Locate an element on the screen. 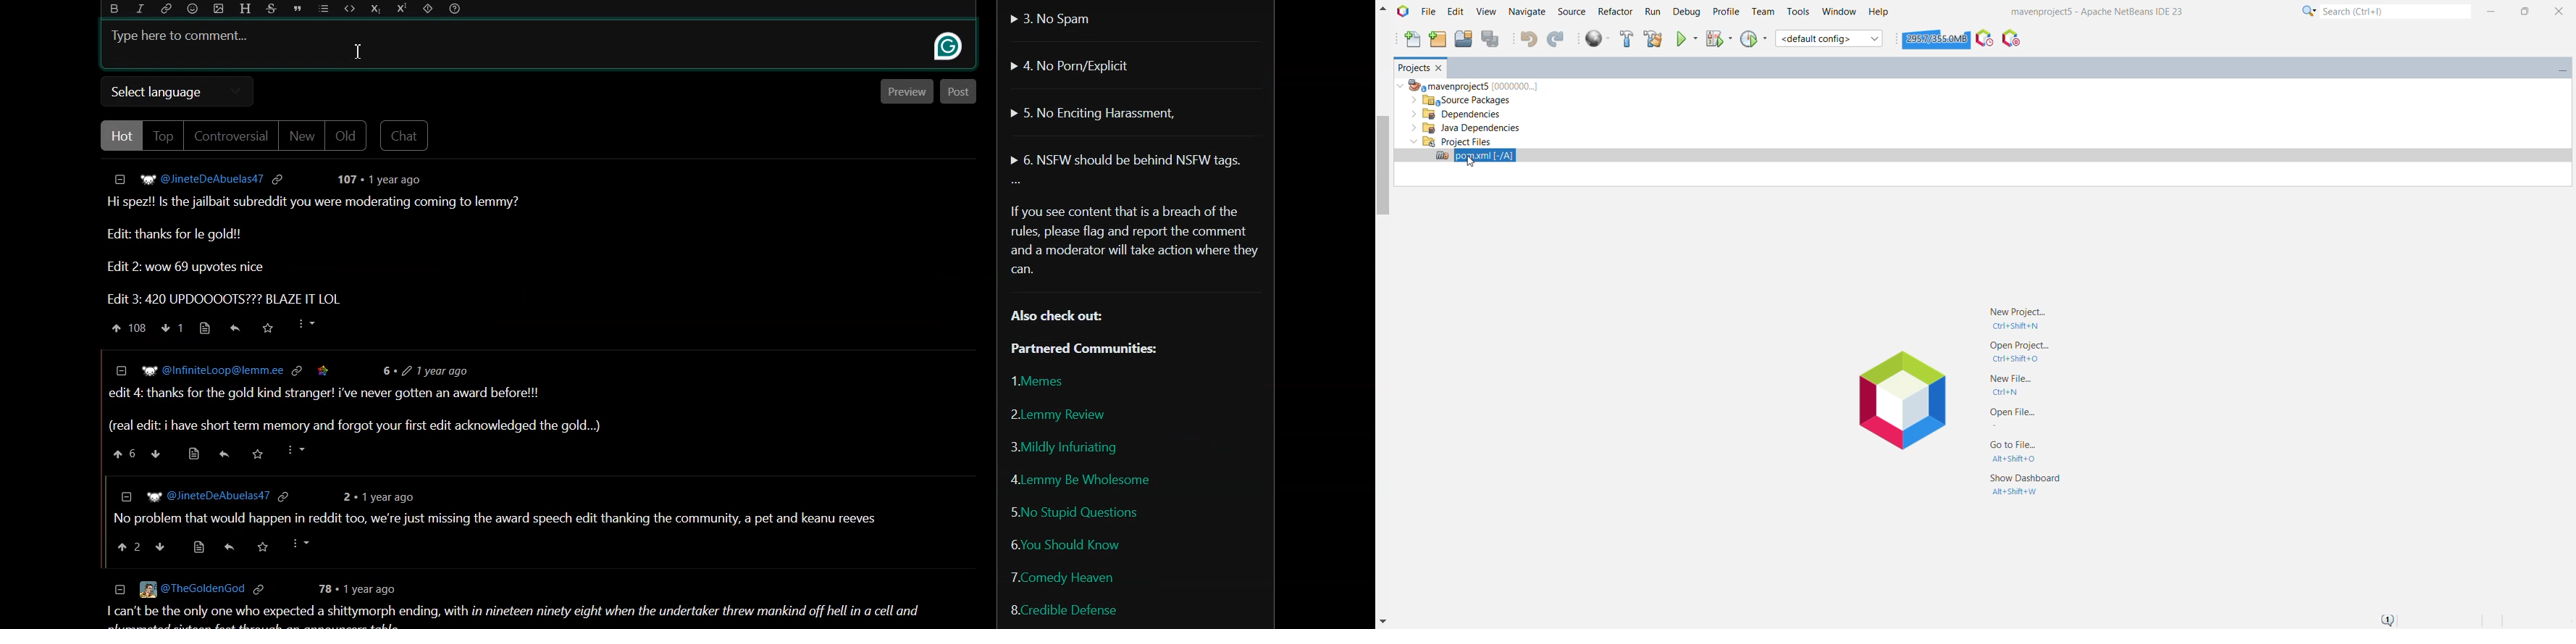 Image resolution: width=2576 pixels, height=644 pixels. No Porn/Explicit is located at coordinates (1072, 66).